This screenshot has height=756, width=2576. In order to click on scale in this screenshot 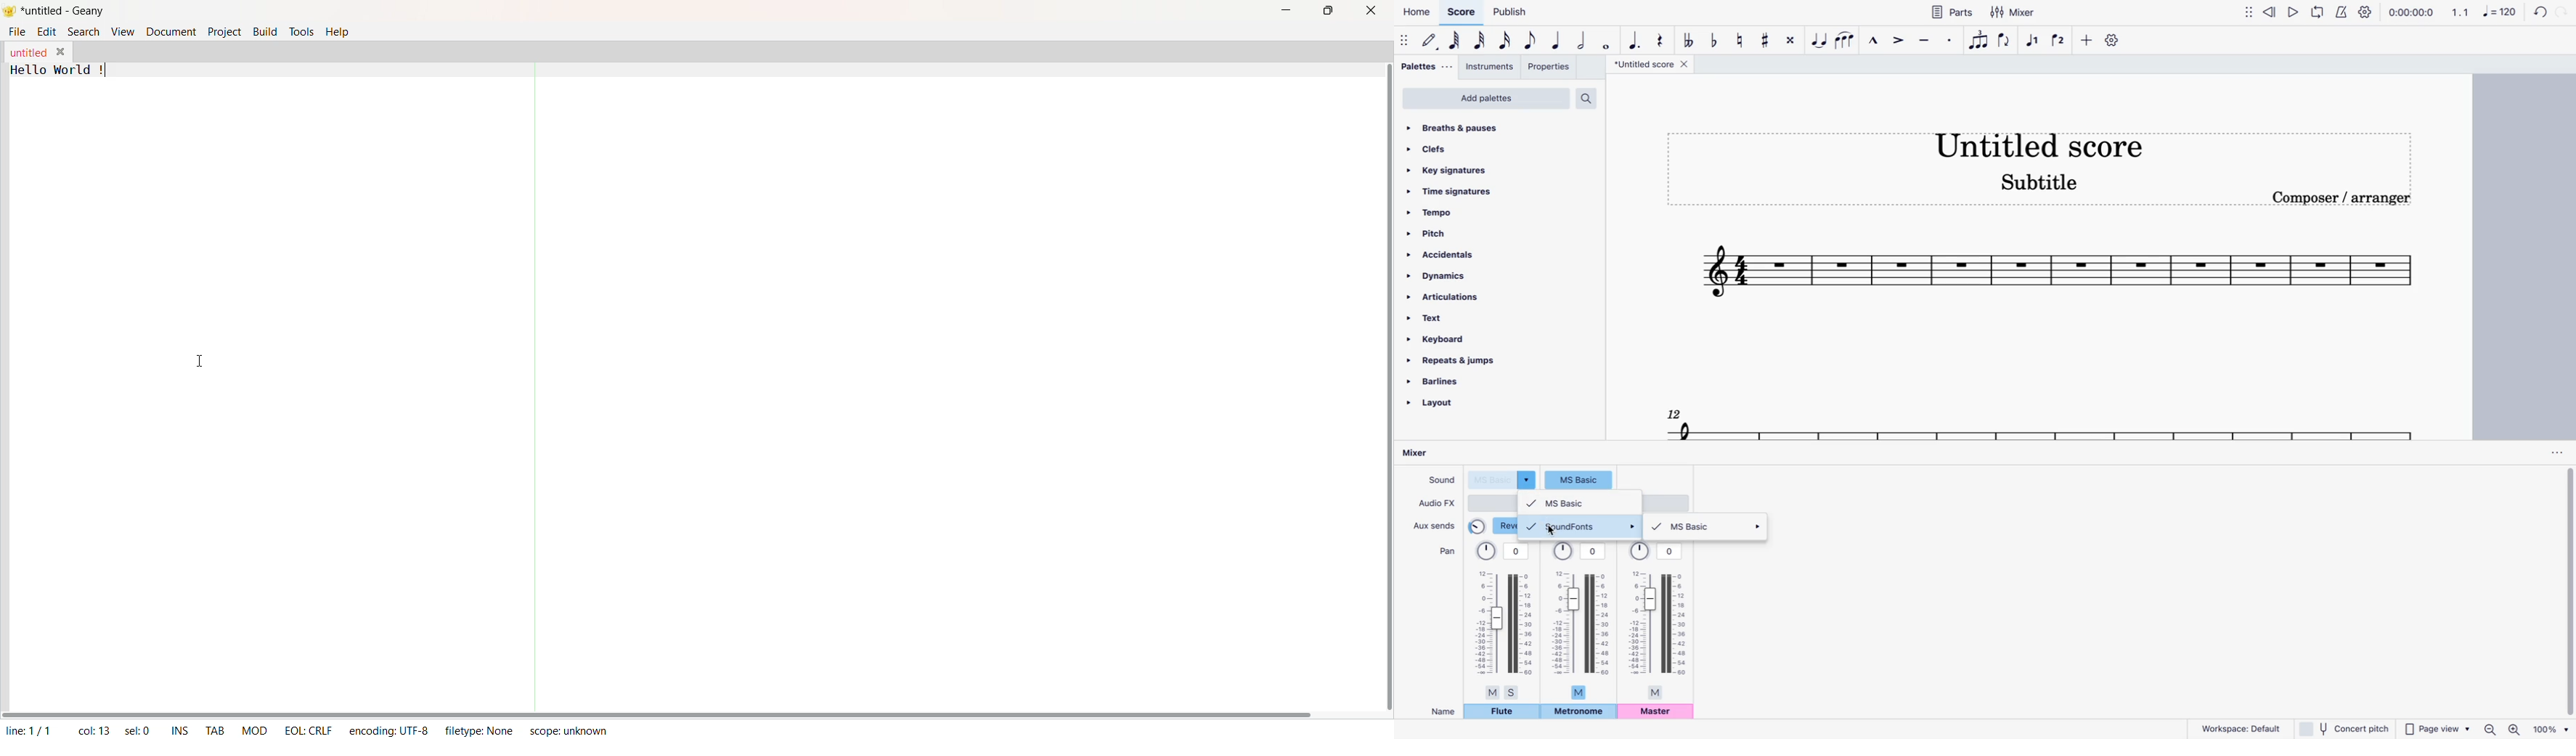, I will do `click(2058, 276)`.